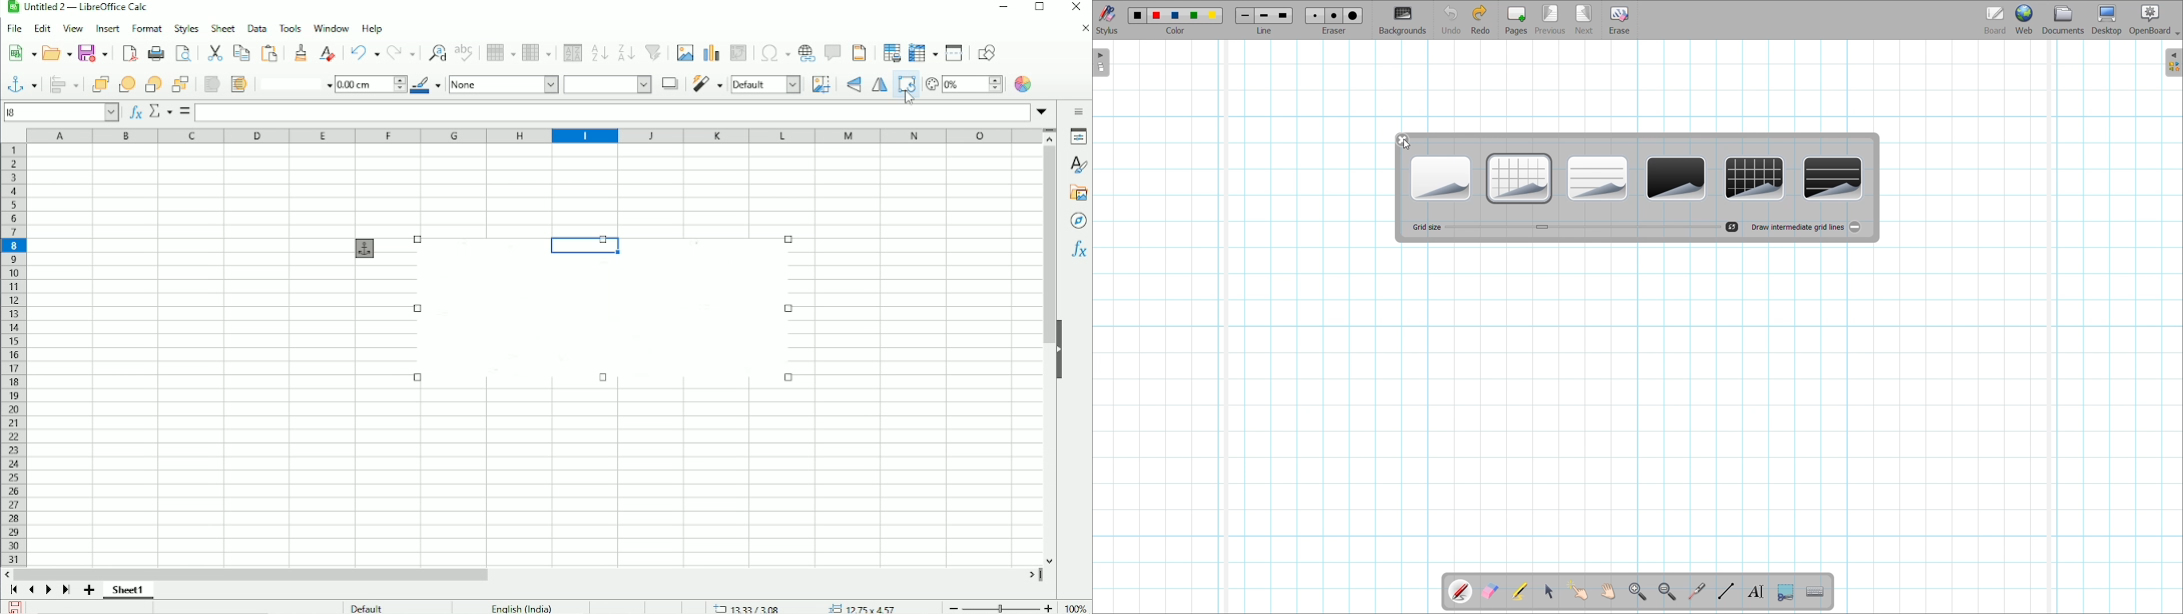  What do you see at coordinates (877, 85) in the screenshot?
I see `Flip horizontally` at bounding box center [877, 85].